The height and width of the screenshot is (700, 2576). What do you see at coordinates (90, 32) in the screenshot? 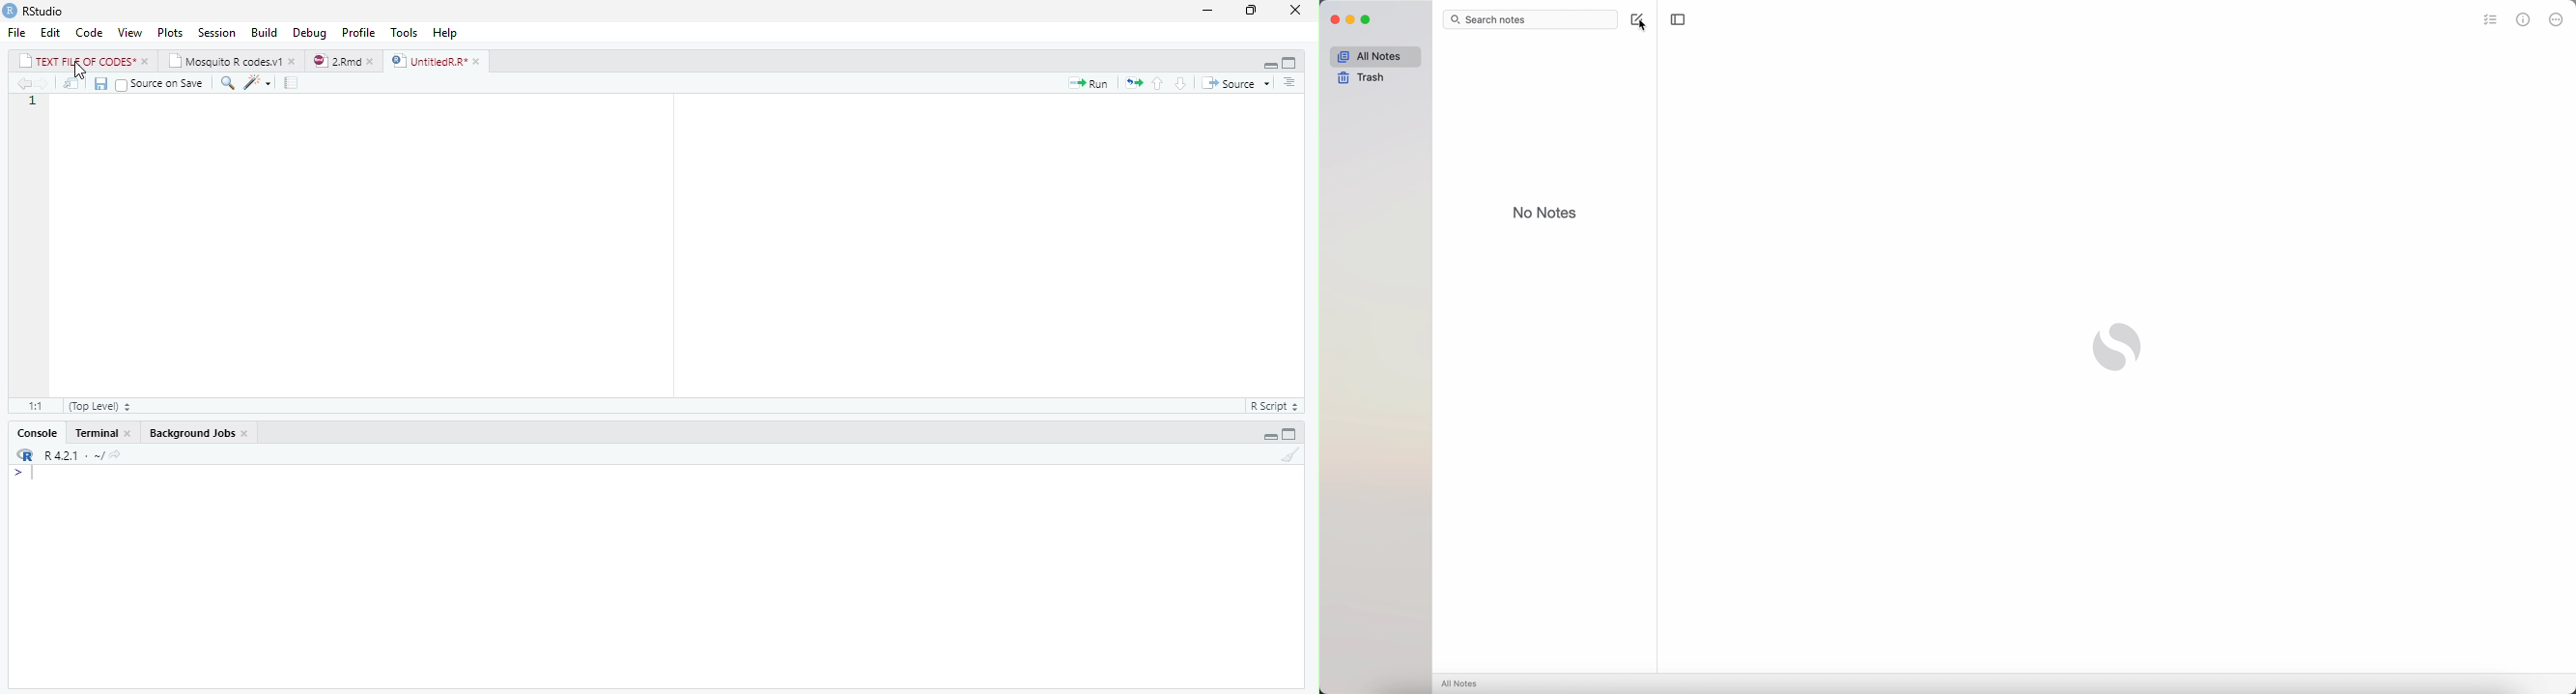
I see `code` at bounding box center [90, 32].